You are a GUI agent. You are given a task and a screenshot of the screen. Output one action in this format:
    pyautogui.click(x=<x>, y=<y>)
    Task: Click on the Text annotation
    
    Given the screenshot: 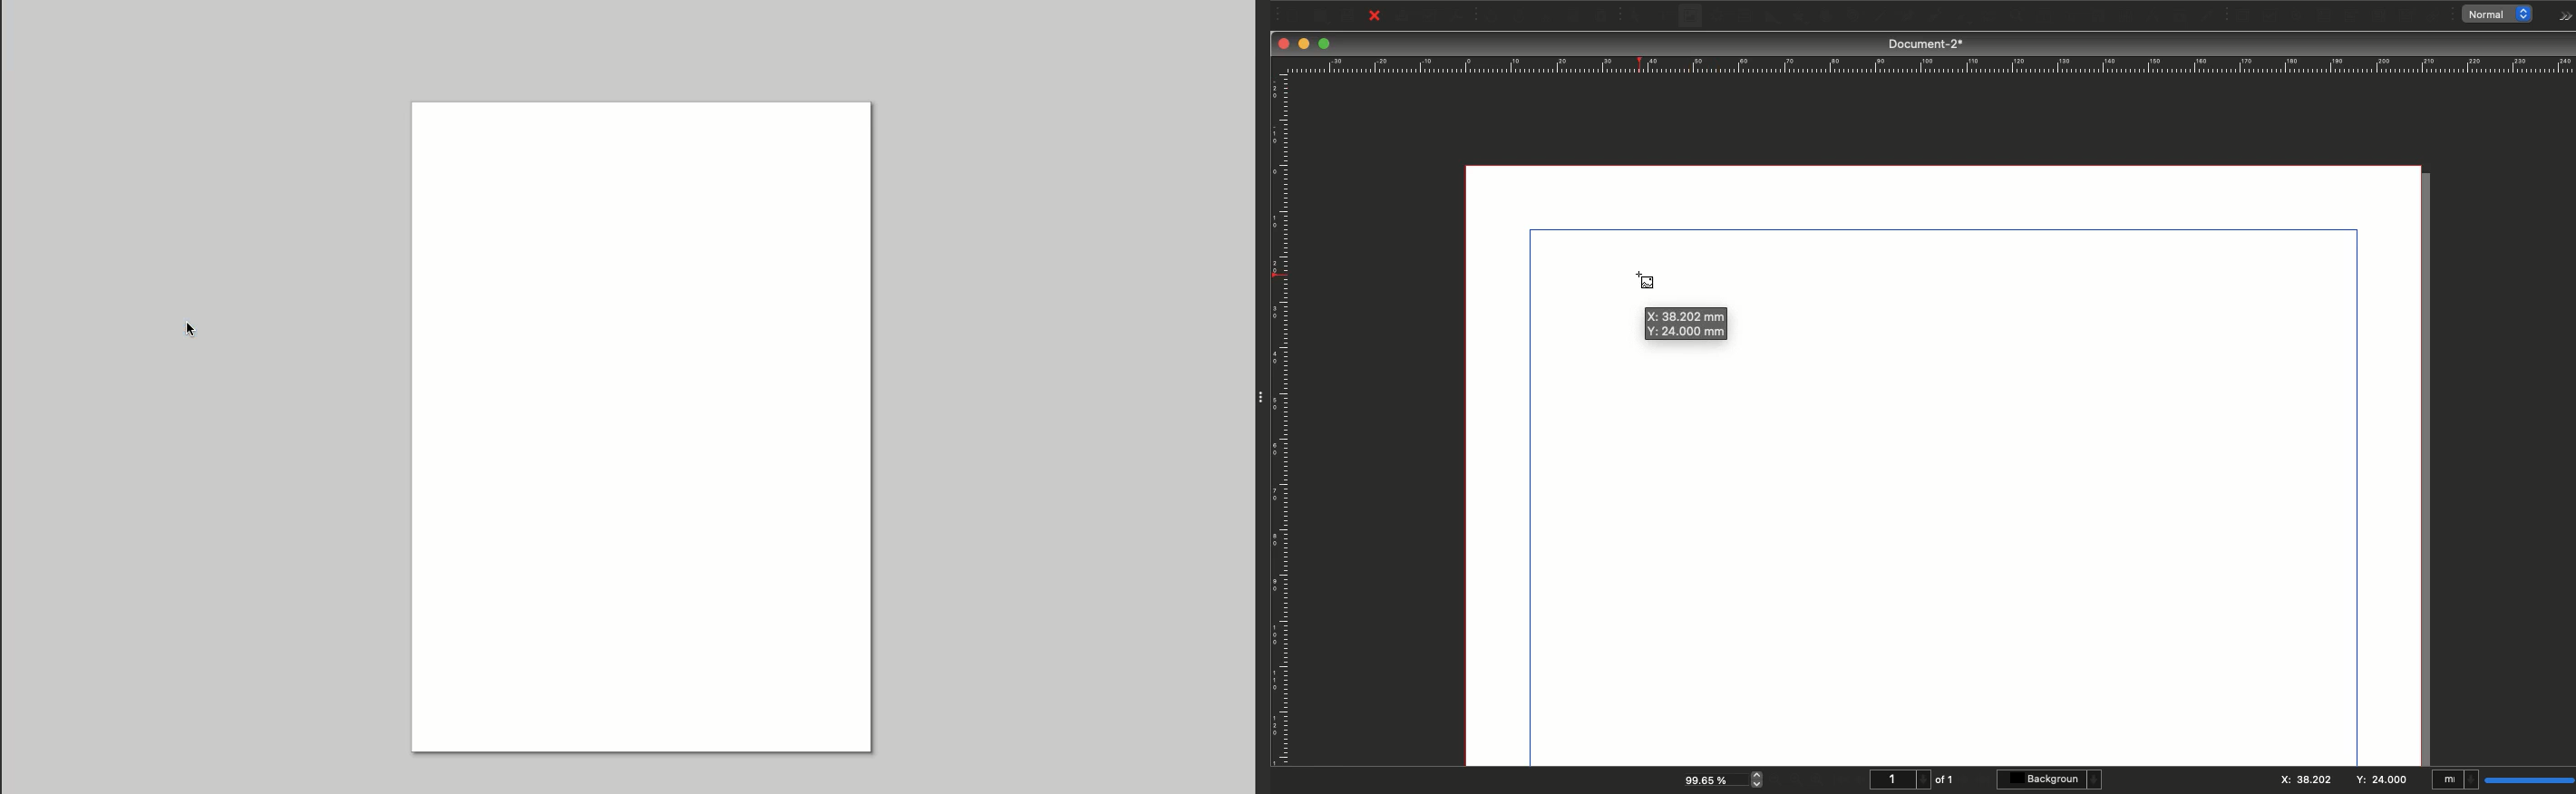 What is the action you would take?
    pyautogui.click(x=2408, y=16)
    